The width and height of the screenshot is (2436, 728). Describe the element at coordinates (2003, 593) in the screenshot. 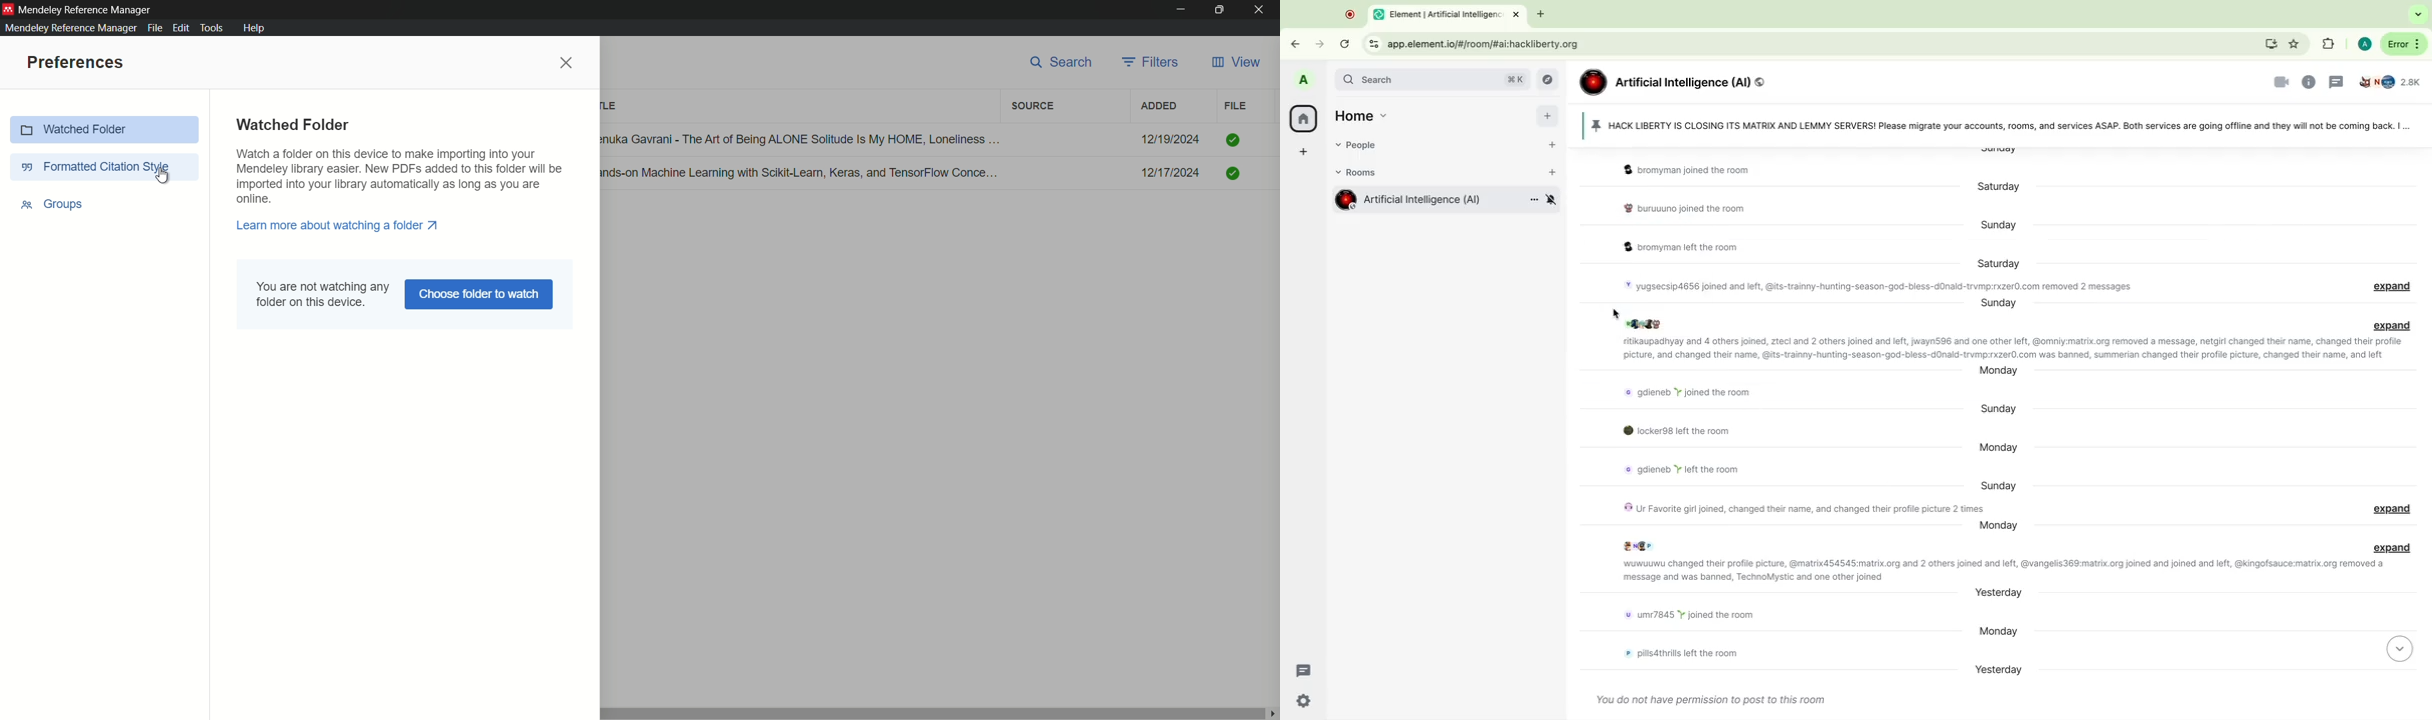

I see `Day` at that location.